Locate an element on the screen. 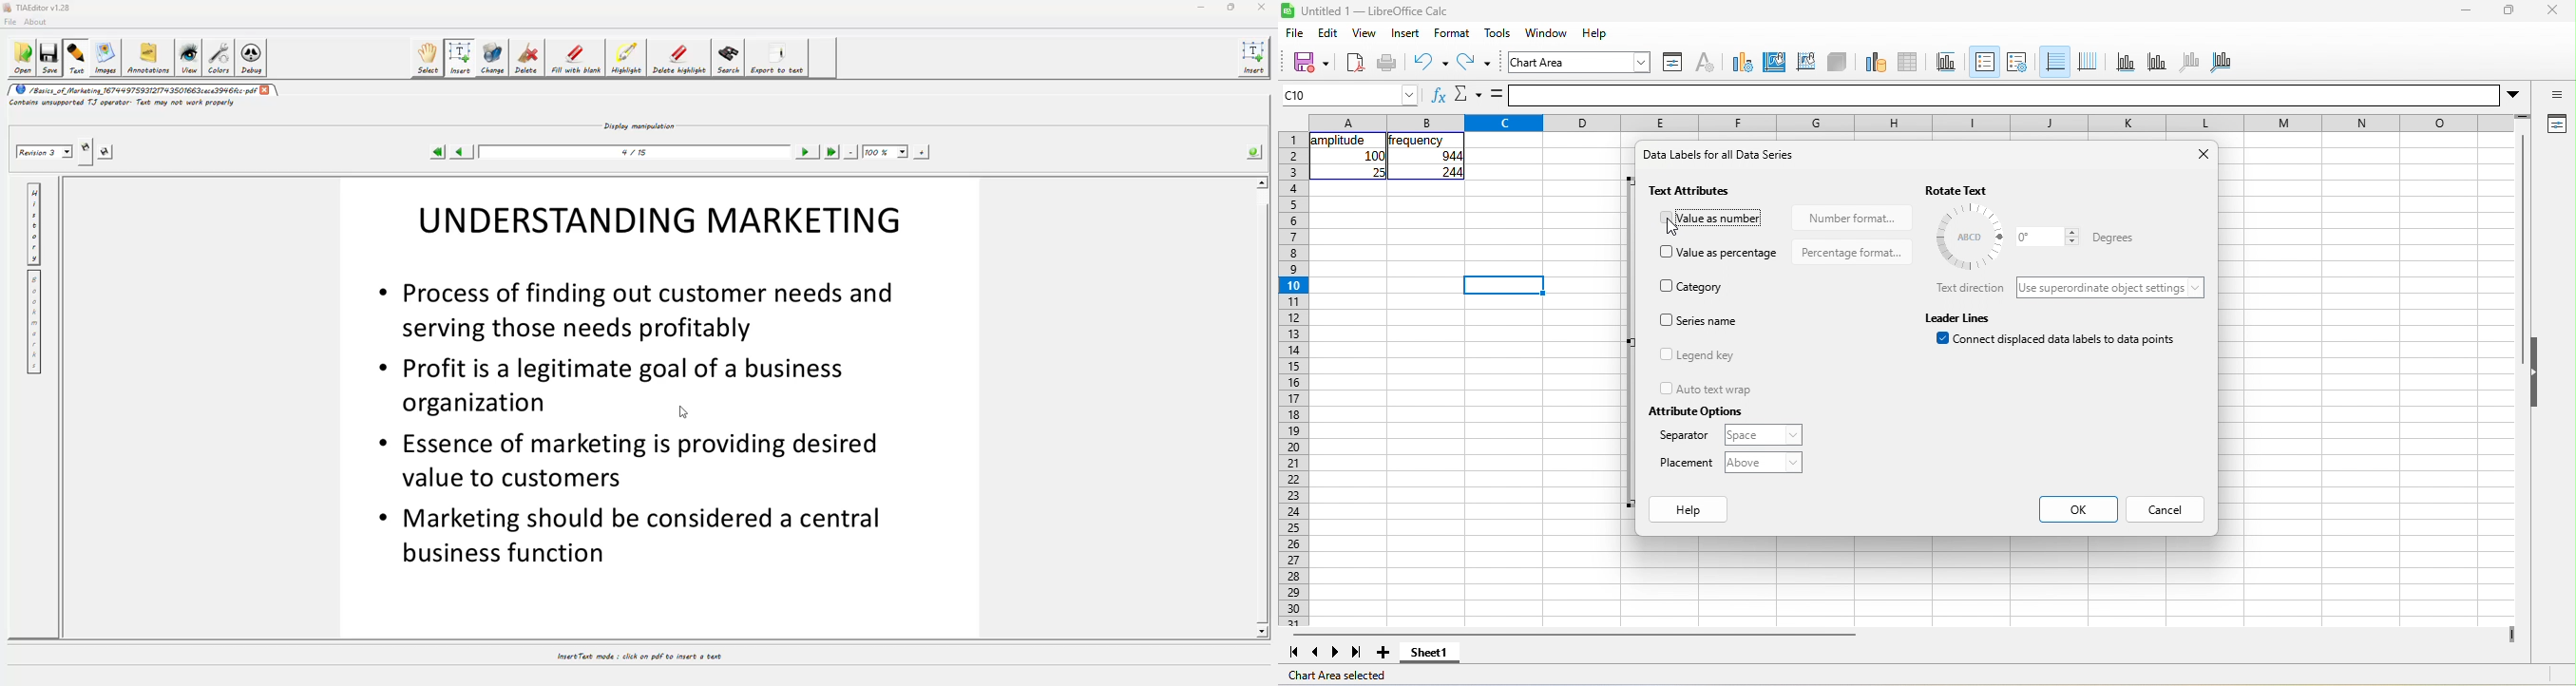 This screenshot has height=700, width=2576. rotate text is located at coordinates (1977, 190).